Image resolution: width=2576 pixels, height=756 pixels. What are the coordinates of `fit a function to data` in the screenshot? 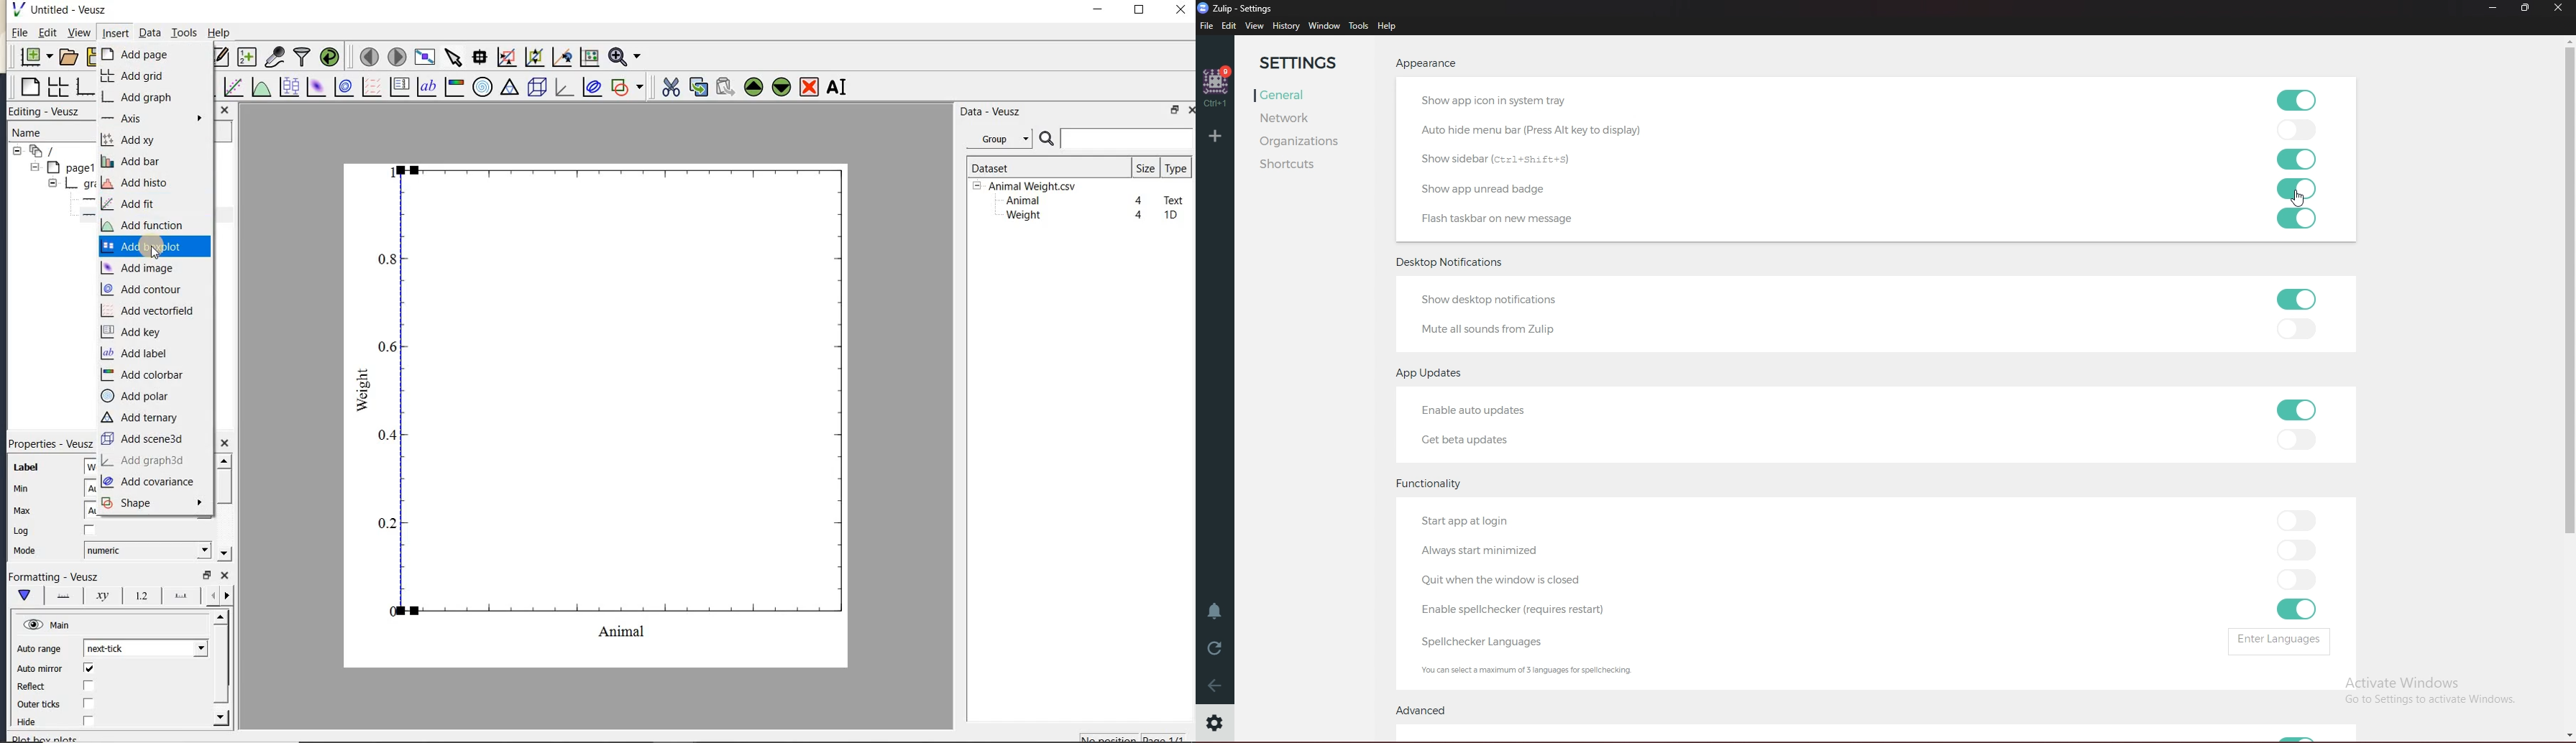 It's located at (233, 87).